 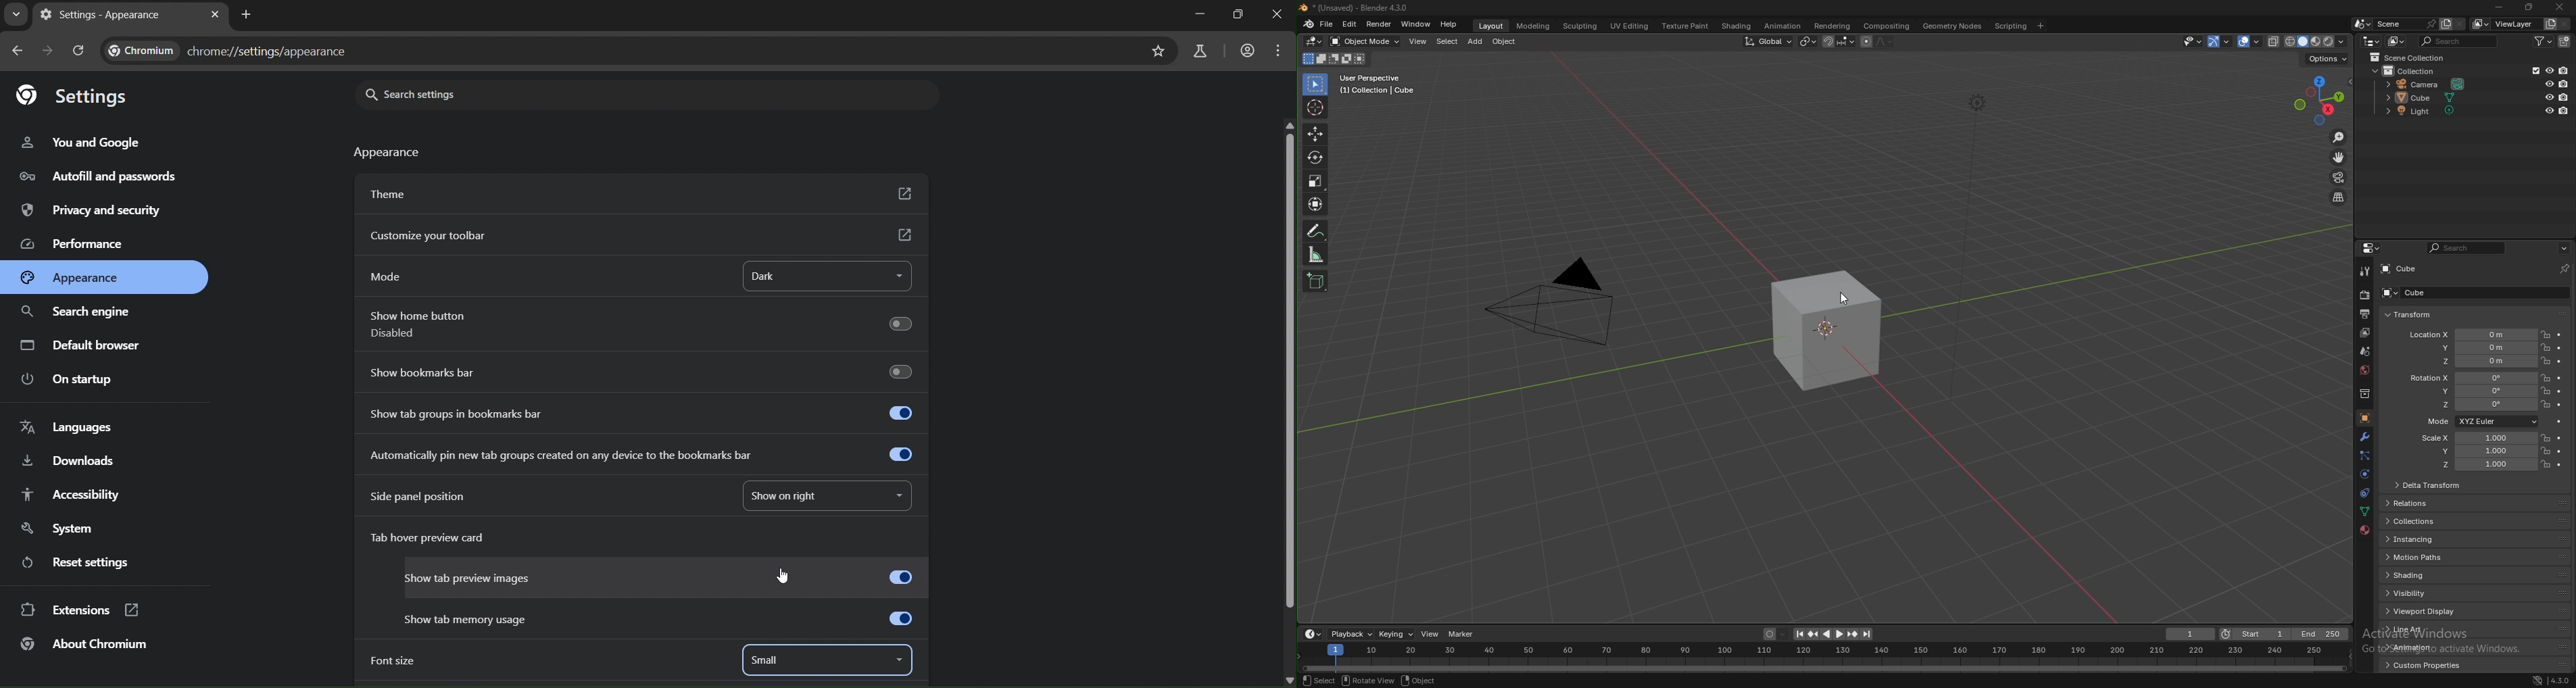 What do you see at coordinates (2475, 438) in the screenshot?
I see `scale x` at bounding box center [2475, 438].